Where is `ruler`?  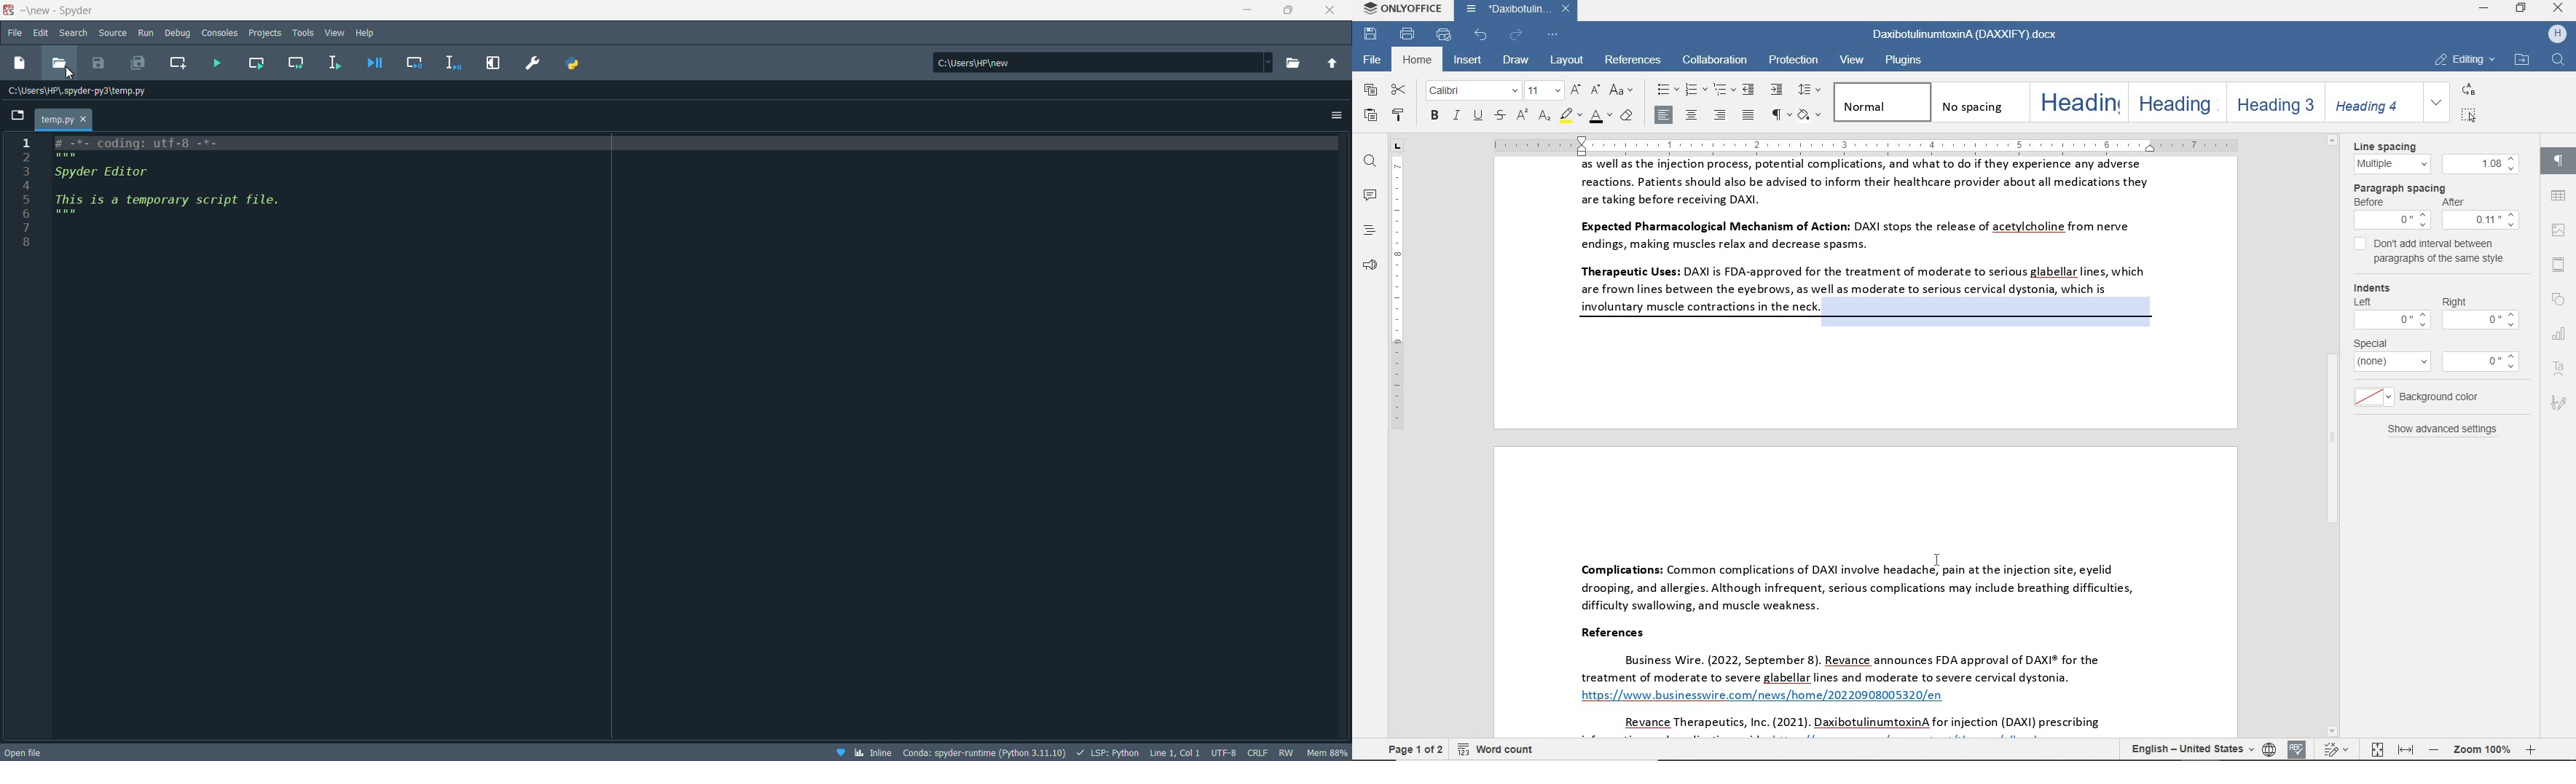 ruler is located at coordinates (1398, 445).